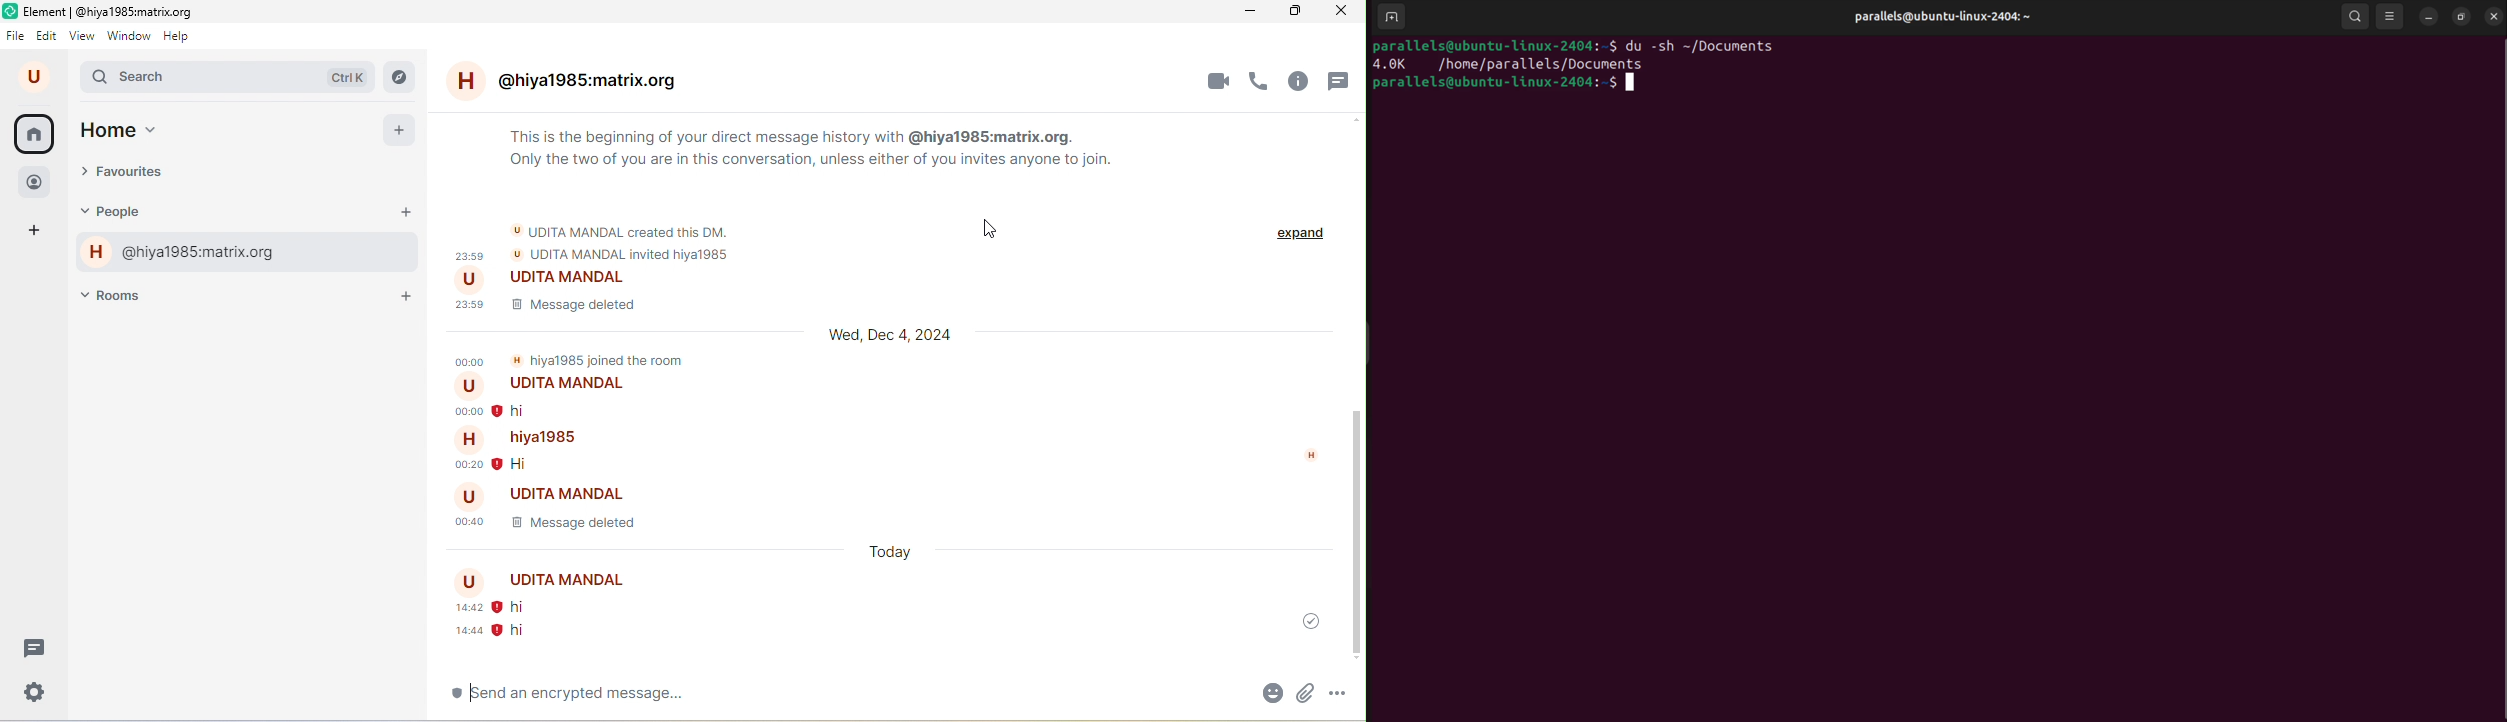  Describe the element at coordinates (1341, 13) in the screenshot. I see `close` at that location.